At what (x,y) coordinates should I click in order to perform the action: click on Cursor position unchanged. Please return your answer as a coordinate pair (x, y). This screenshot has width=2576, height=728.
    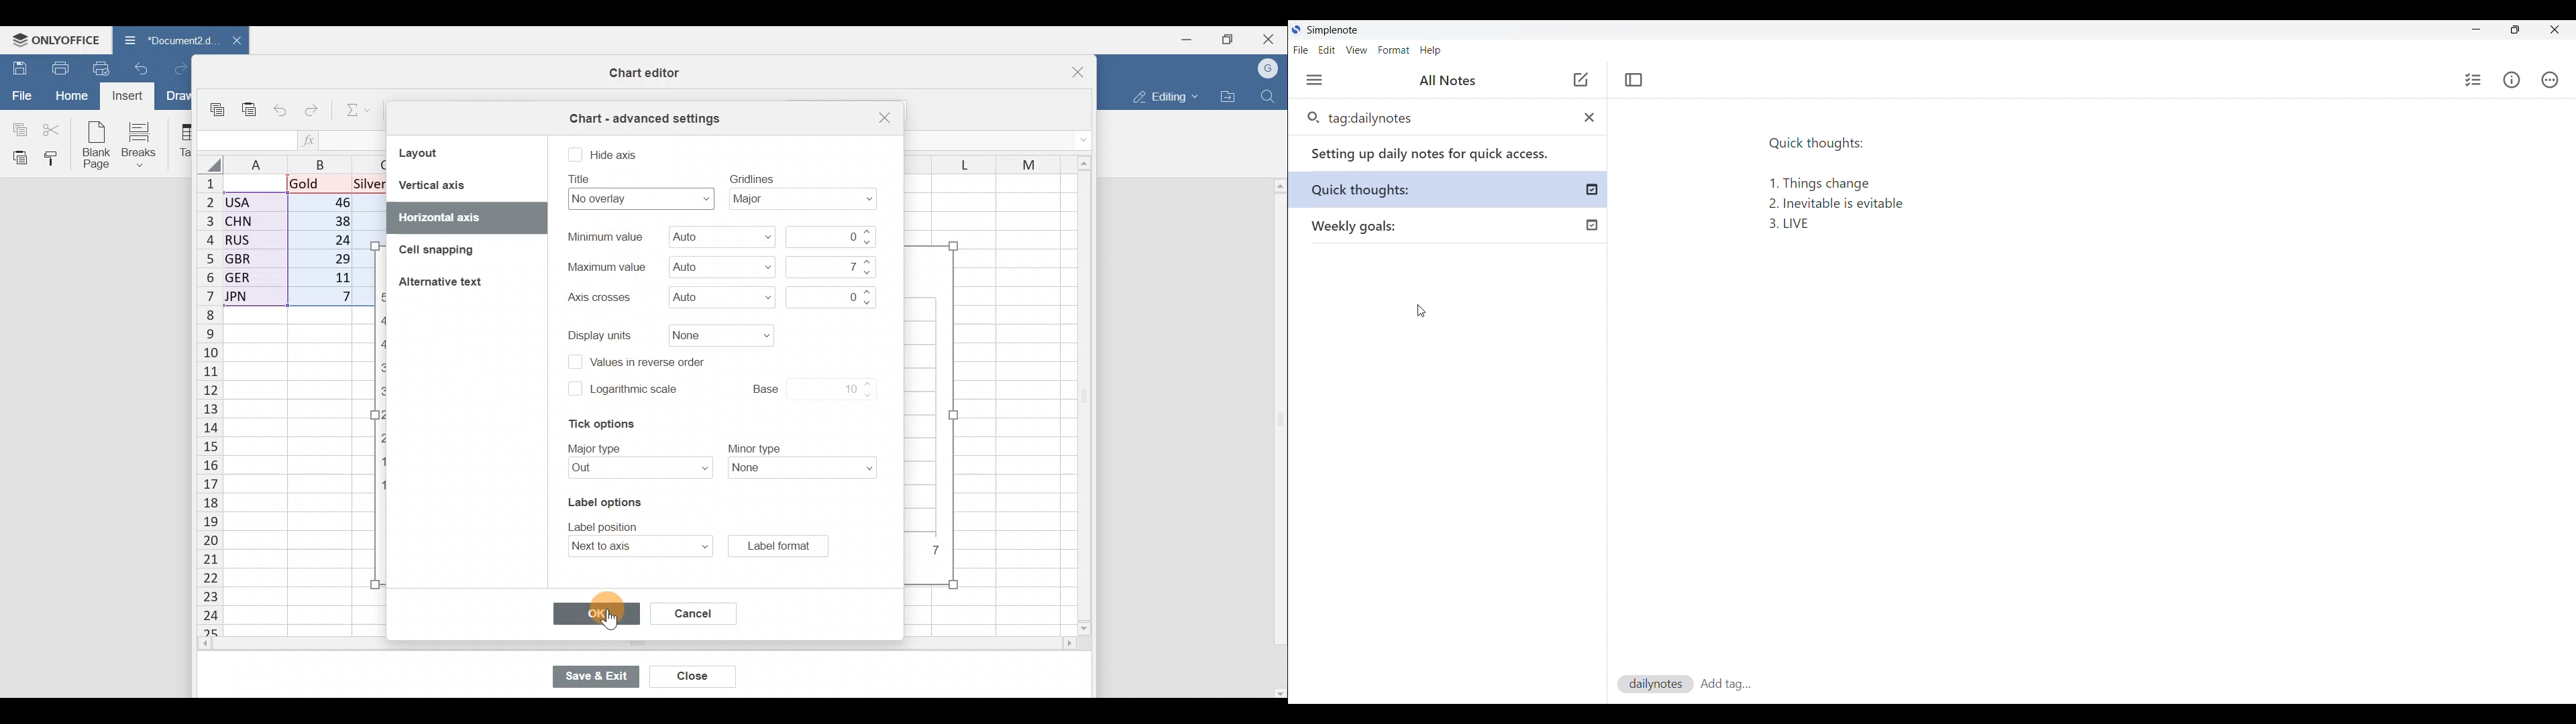
    Looking at the image, I should click on (1580, 80).